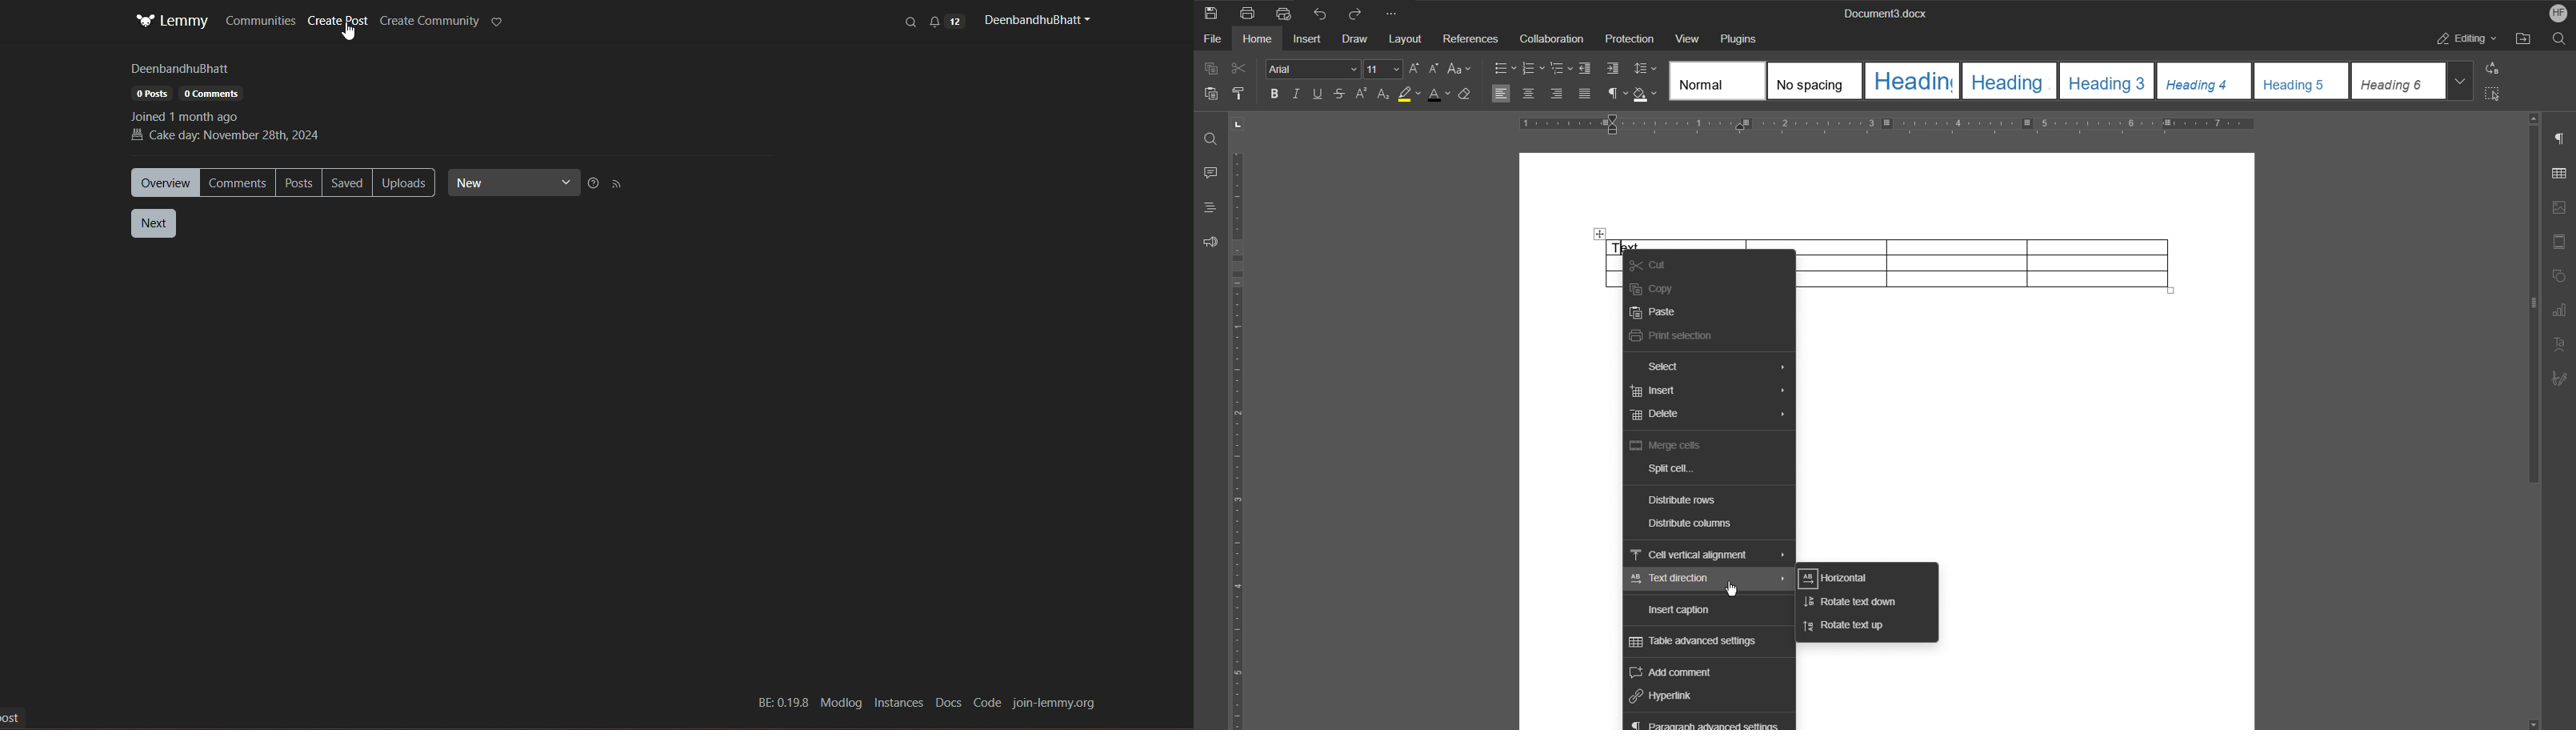 The width and height of the screenshot is (2576, 756). What do you see at coordinates (1211, 239) in the screenshot?
I see `Feedback and Support` at bounding box center [1211, 239].